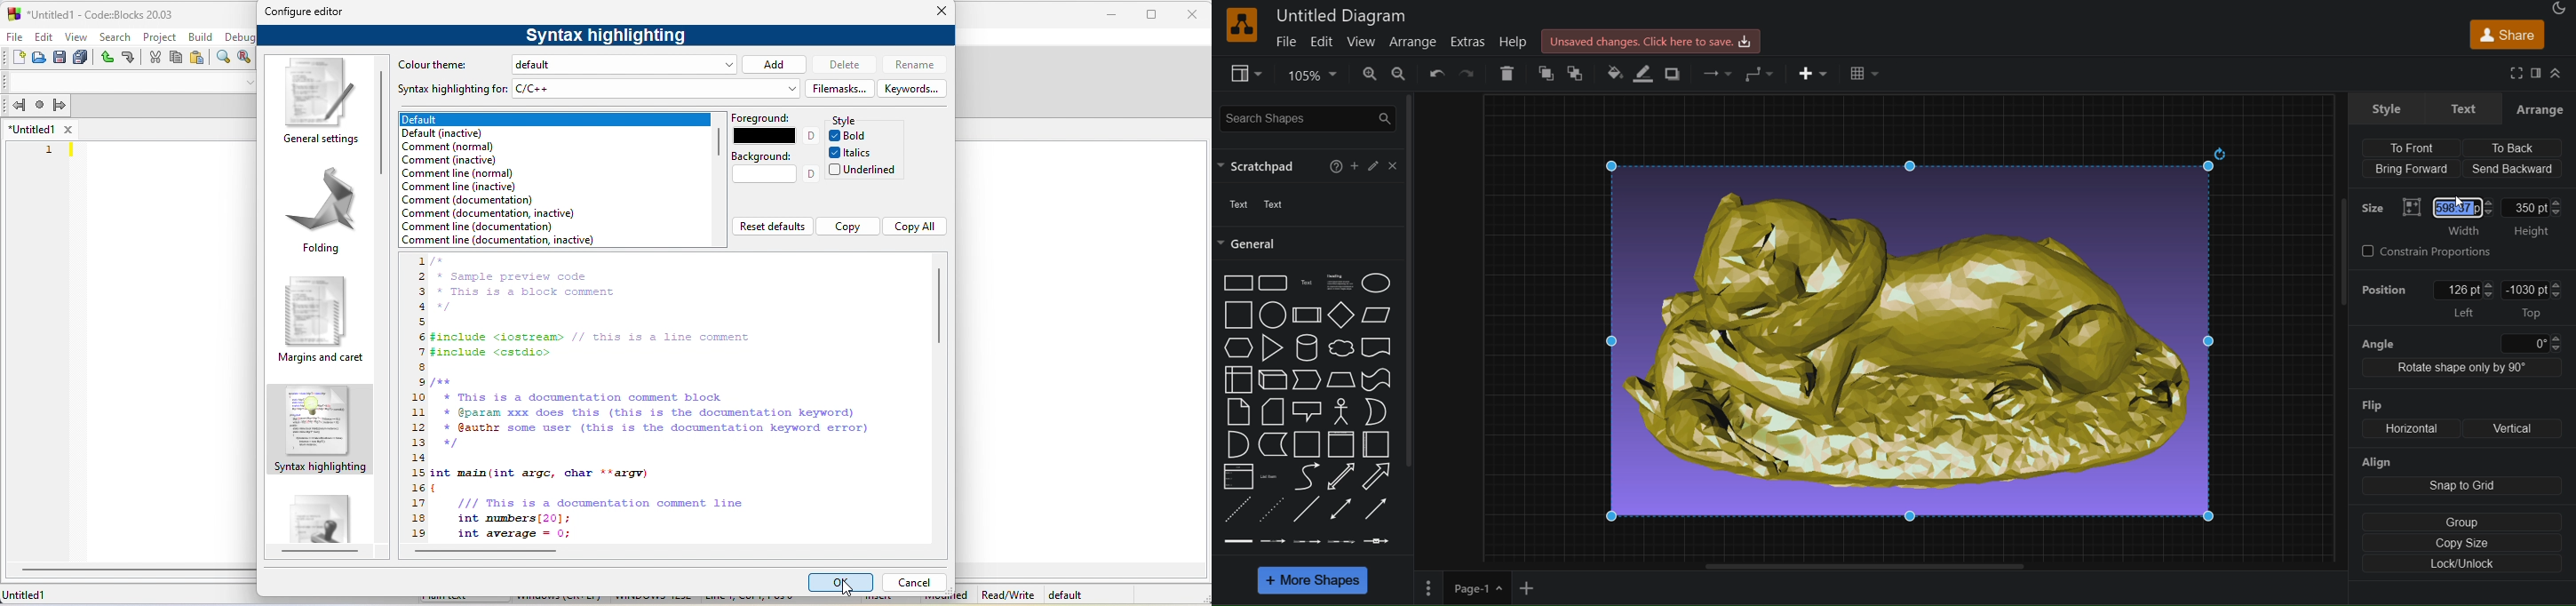  I want to click on default (inactive), so click(457, 133).